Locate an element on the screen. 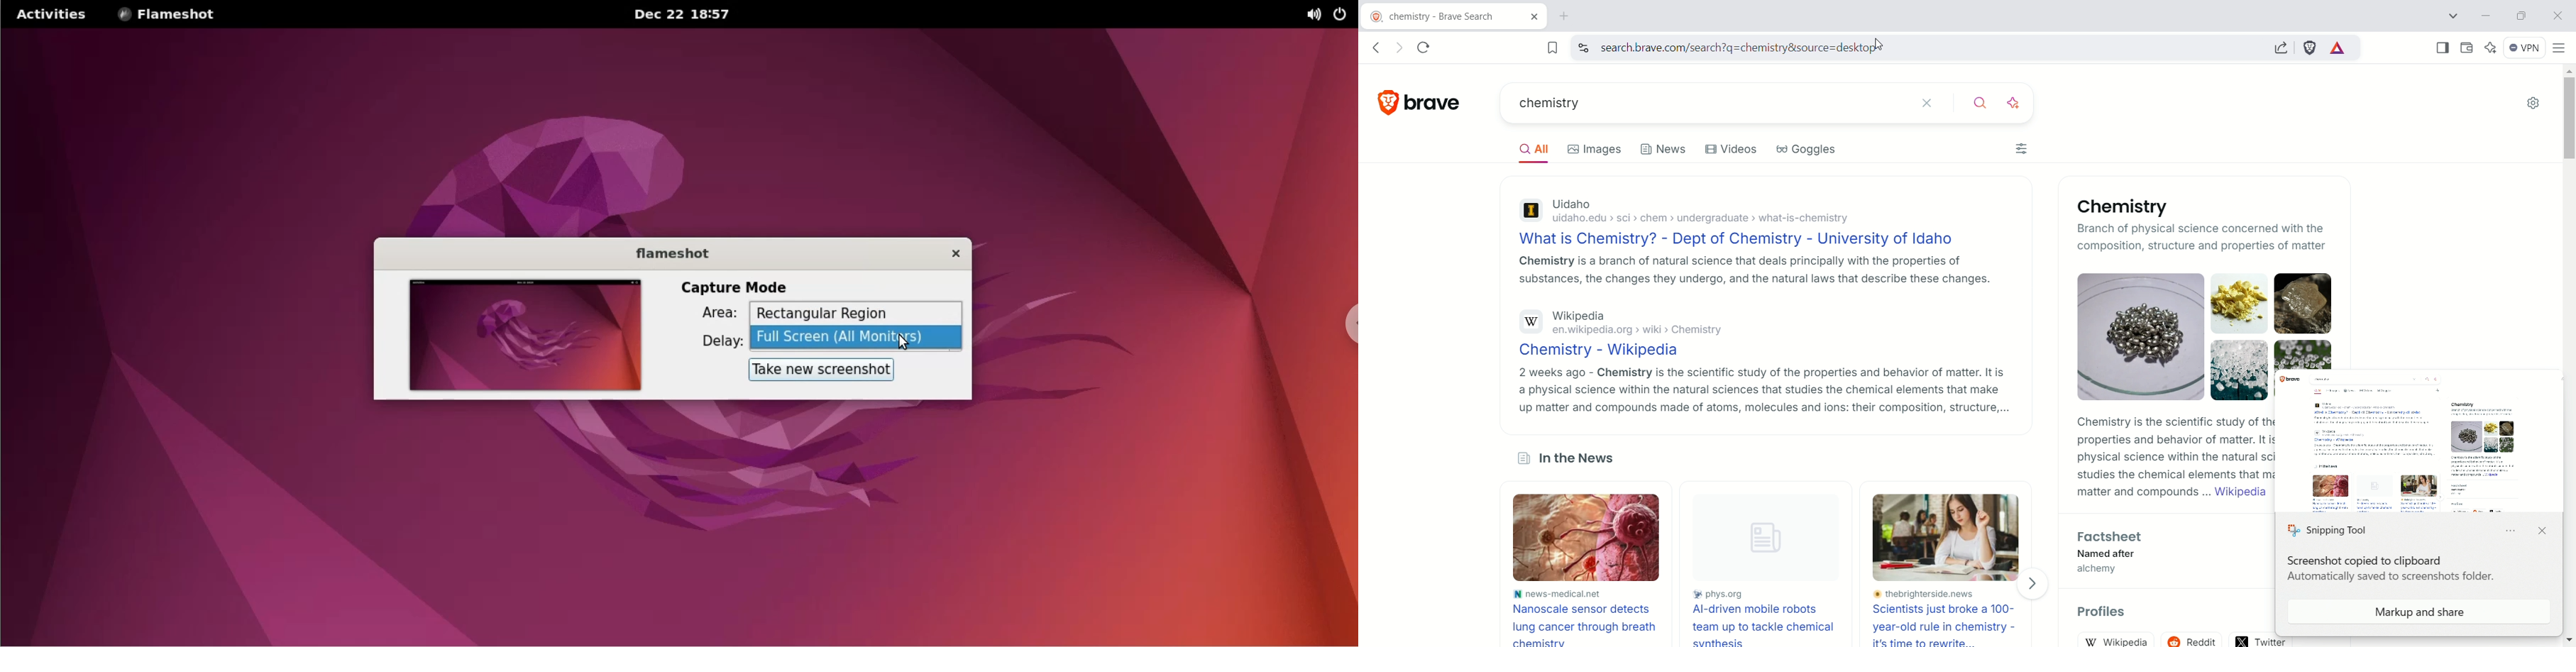  chemistry is located at coordinates (1692, 105).